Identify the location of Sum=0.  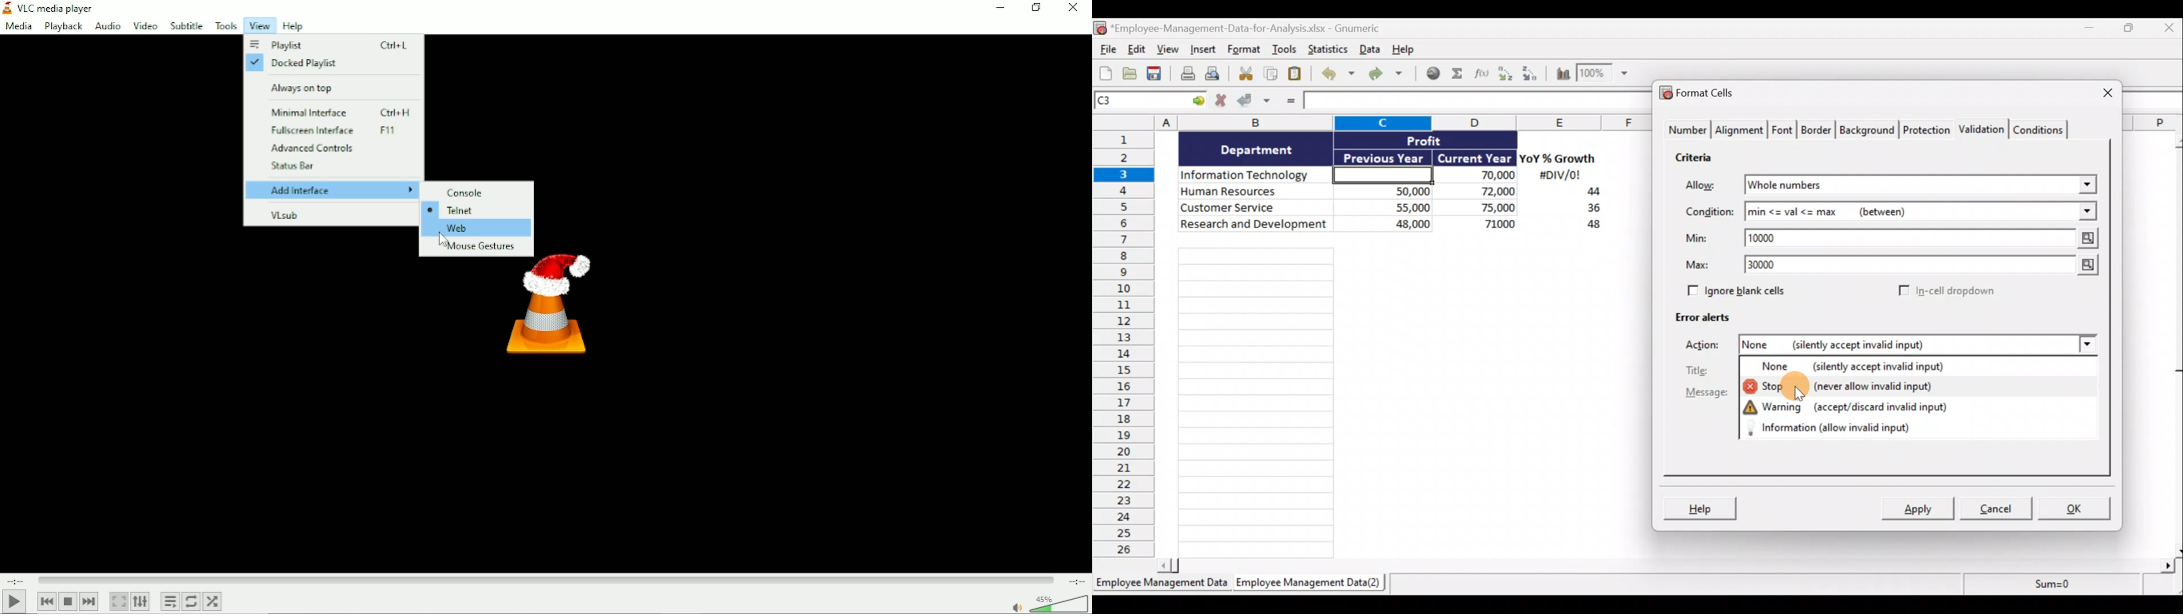
(2048, 587).